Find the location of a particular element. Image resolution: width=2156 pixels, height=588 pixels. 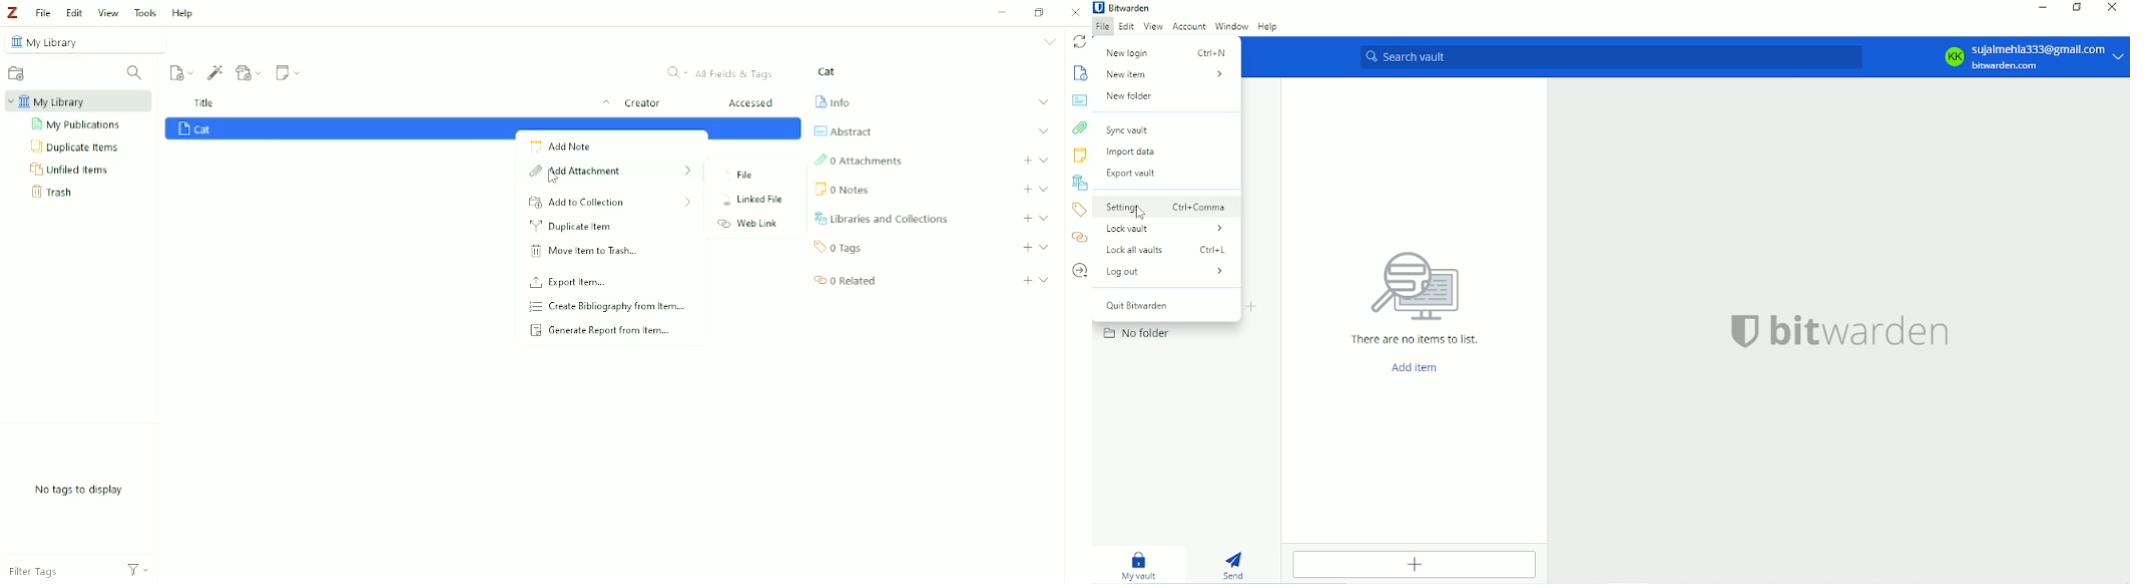

New Item is located at coordinates (182, 71).